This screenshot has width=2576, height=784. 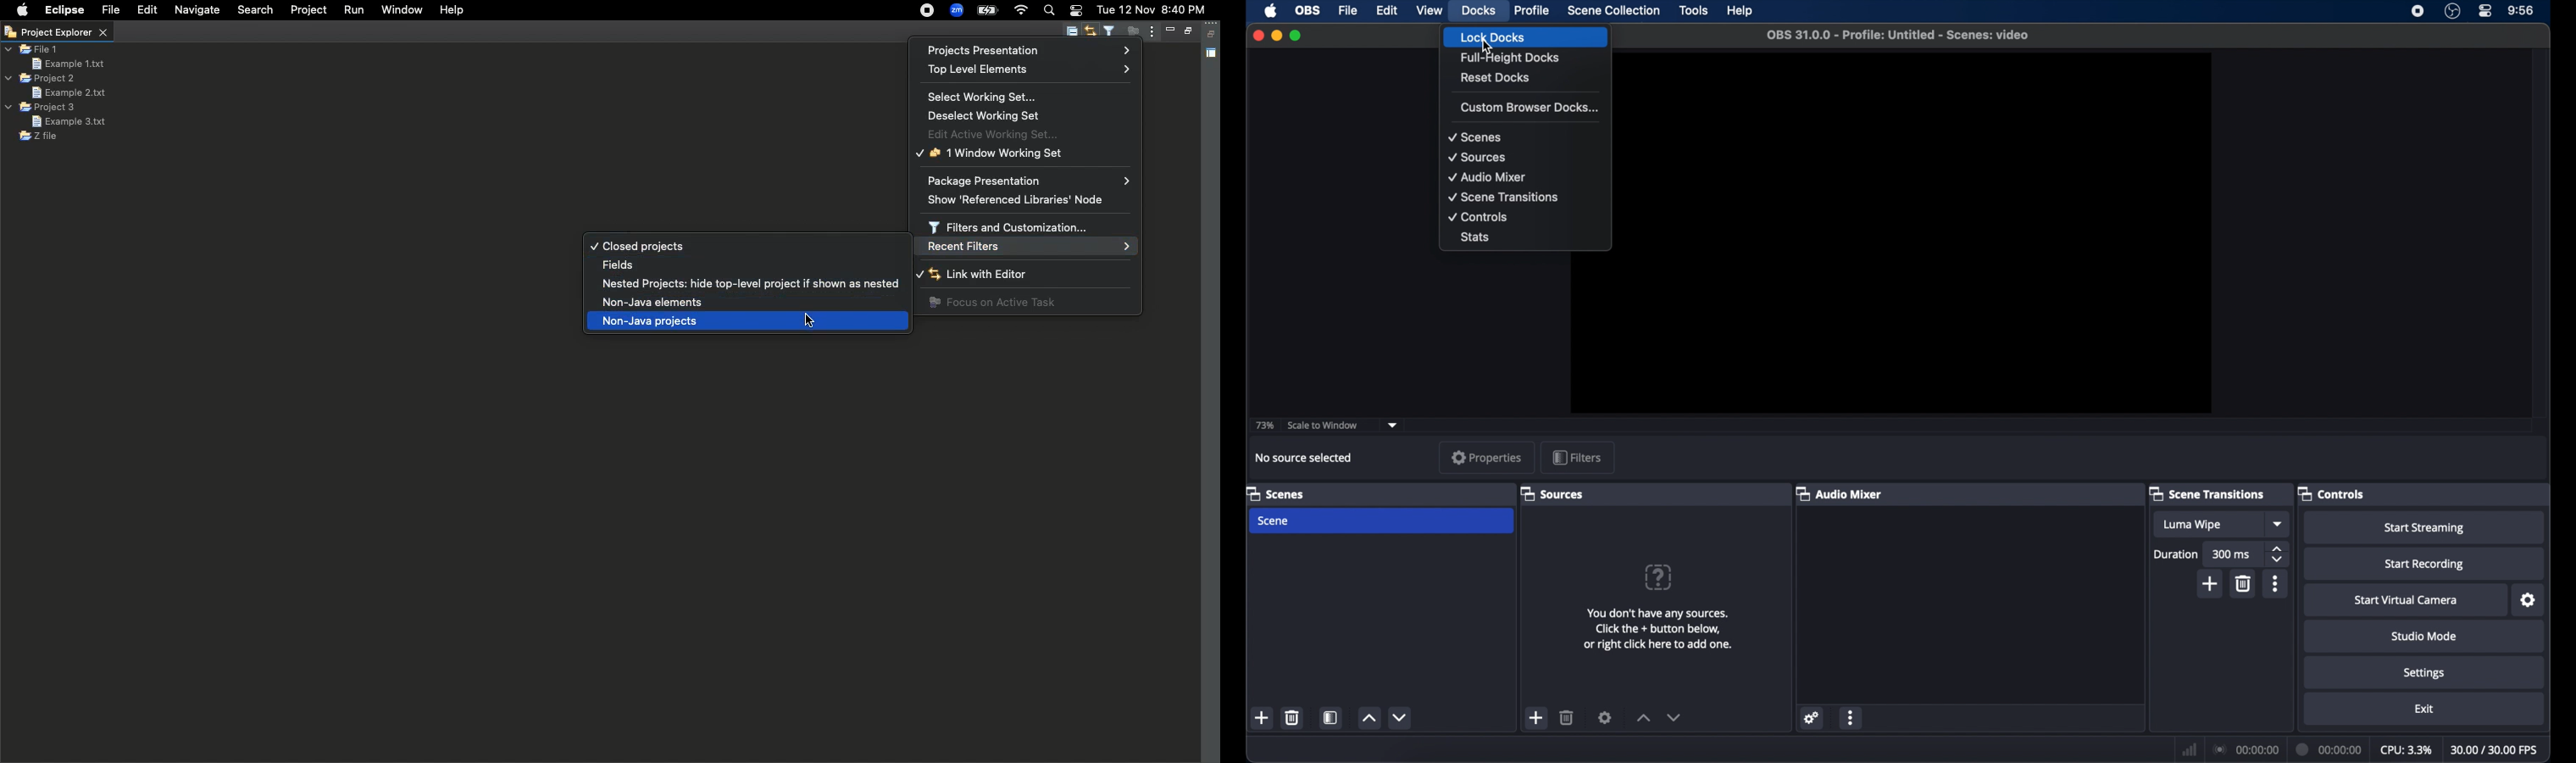 I want to click on obs studio, so click(x=2452, y=11).